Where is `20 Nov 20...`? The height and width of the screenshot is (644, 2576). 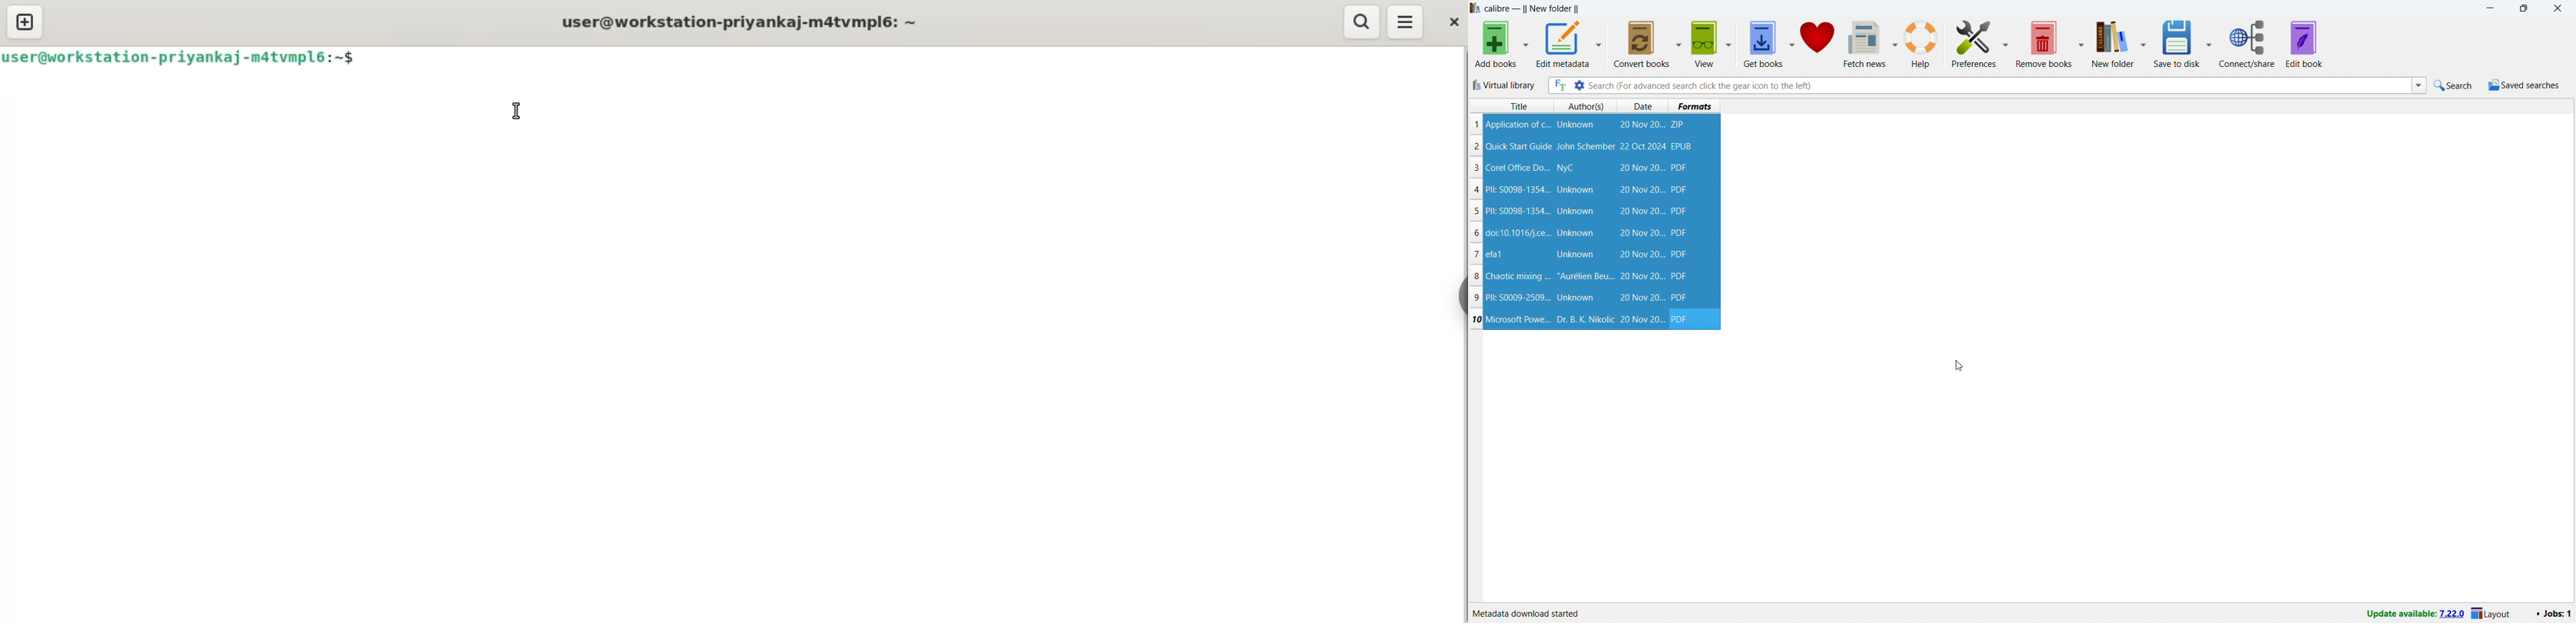
20 Nov 20... is located at coordinates (1641, 276).